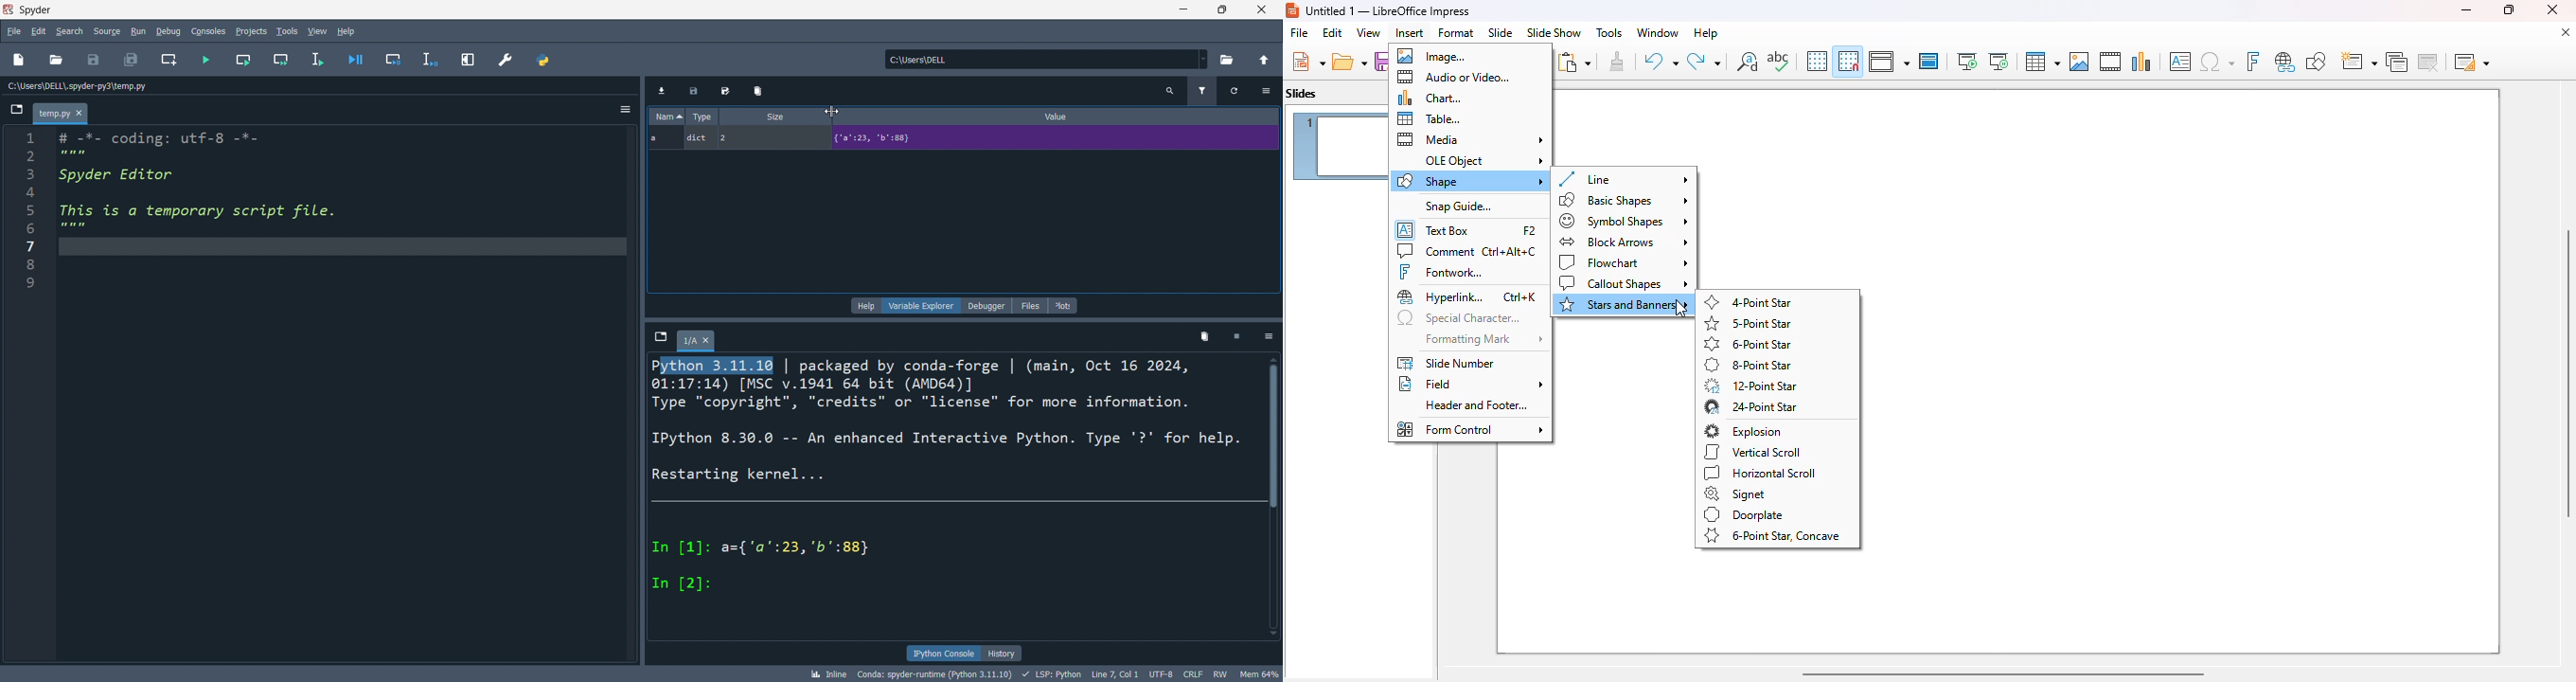 The height and width of the screenshot is (700, 2576). I want to click on delete slide, so click(2431, 62).